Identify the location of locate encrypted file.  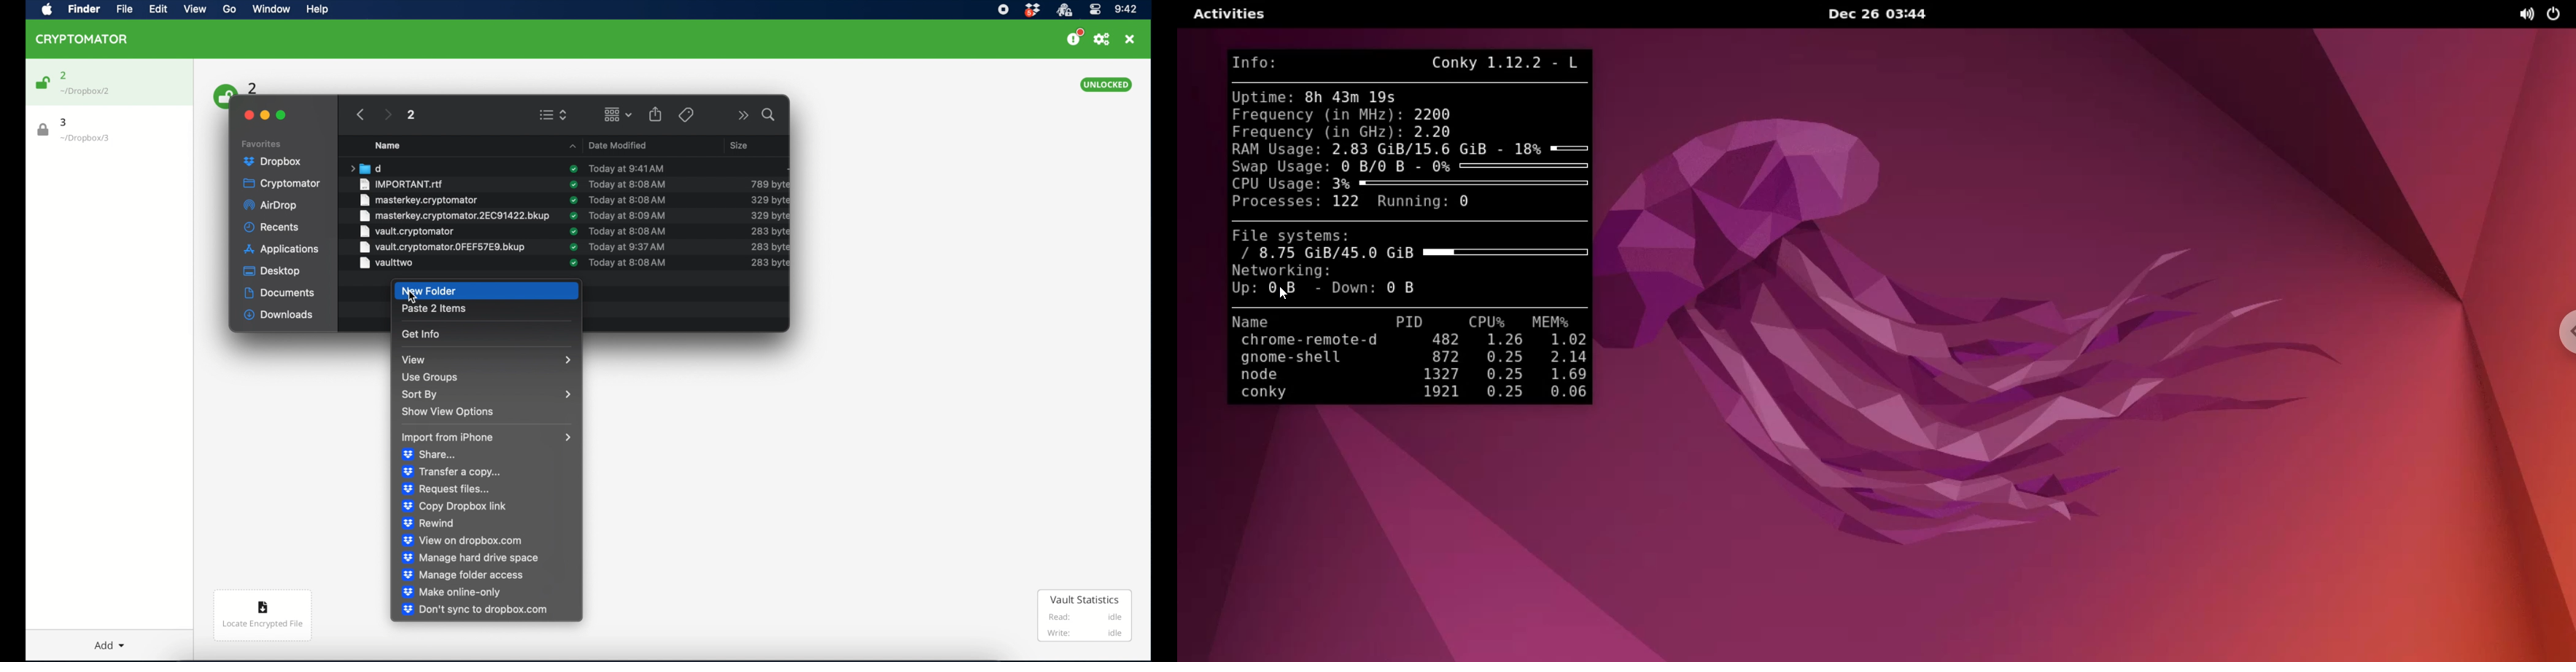
(262, 615).